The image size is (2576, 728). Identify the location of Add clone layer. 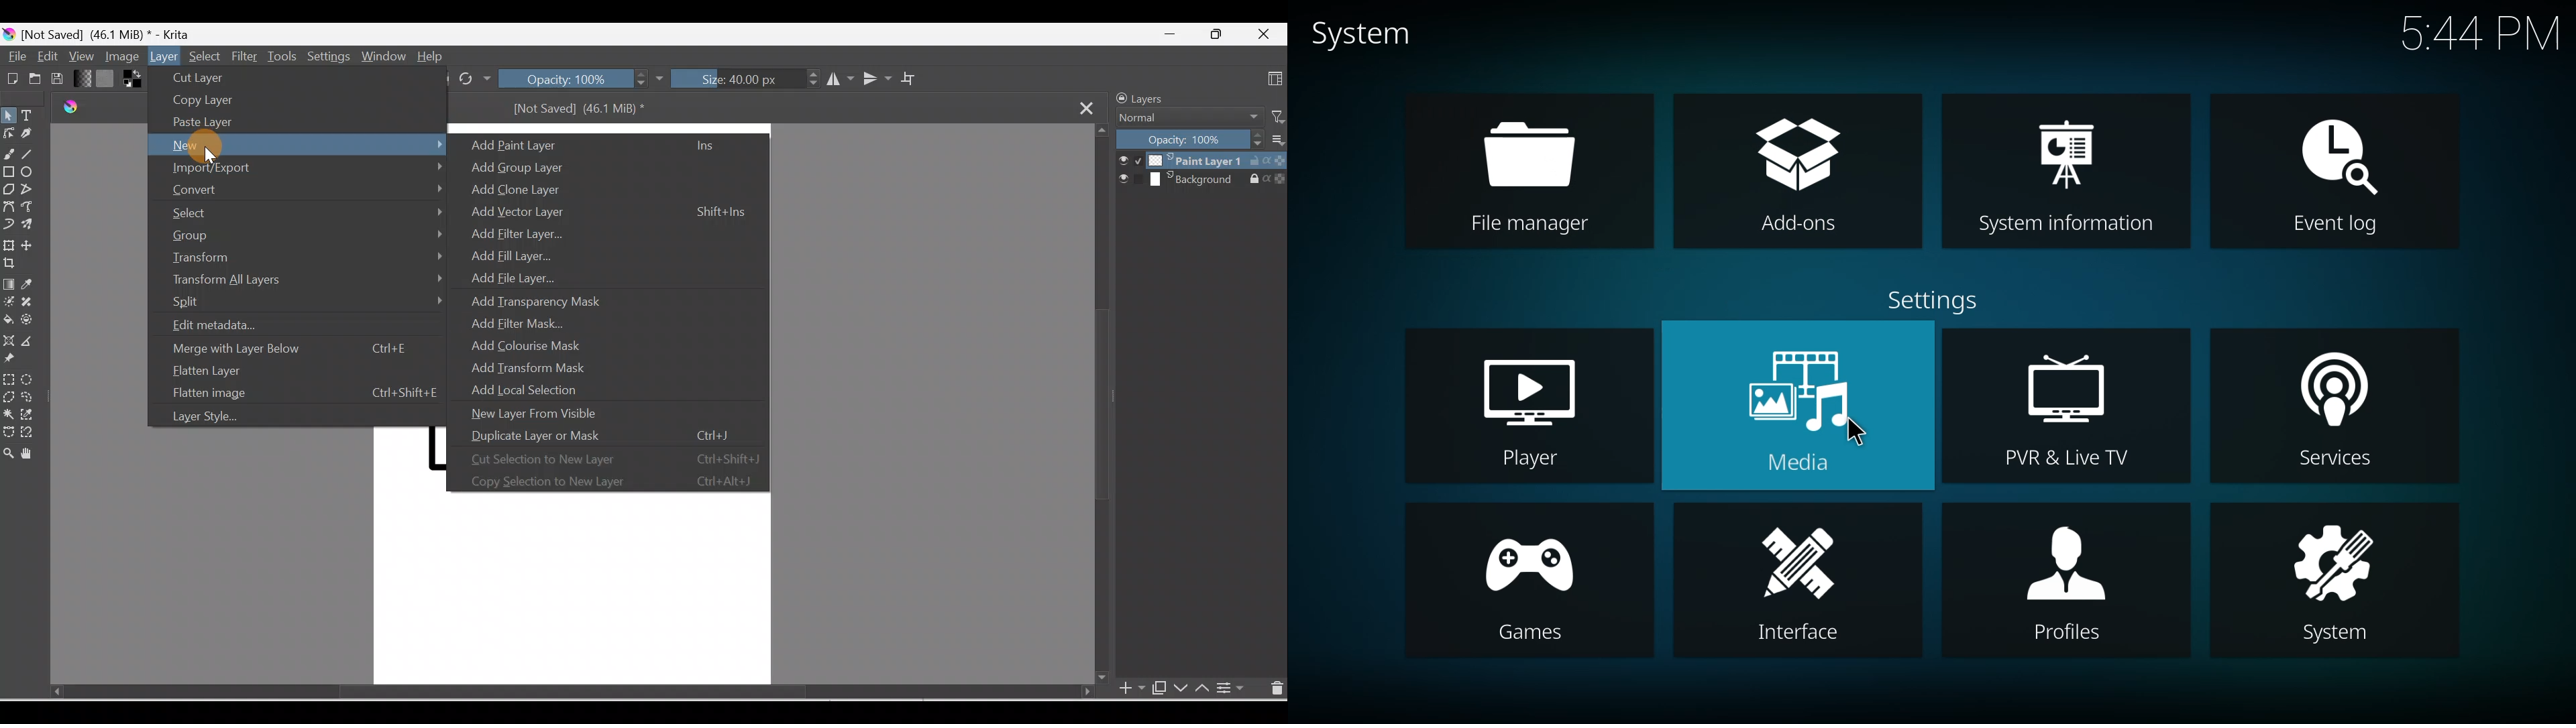
(523, 190).